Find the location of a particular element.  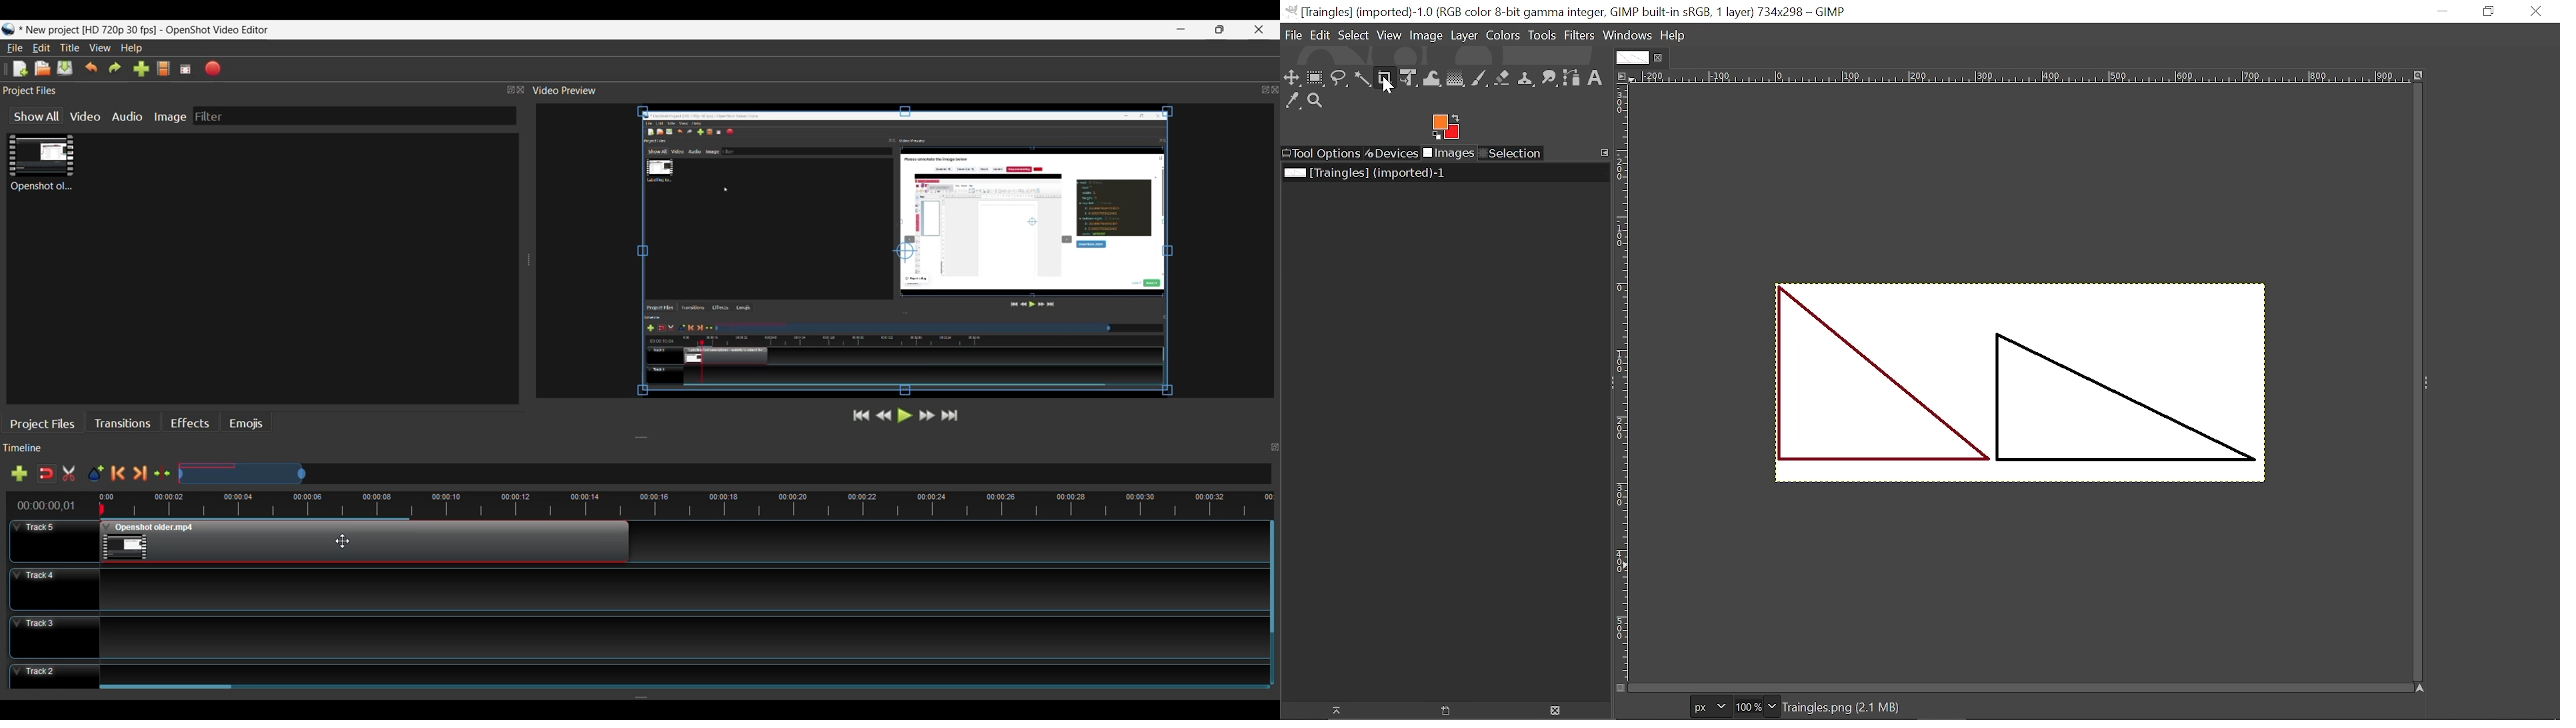

Project Files is located at coordinates (263, 91).